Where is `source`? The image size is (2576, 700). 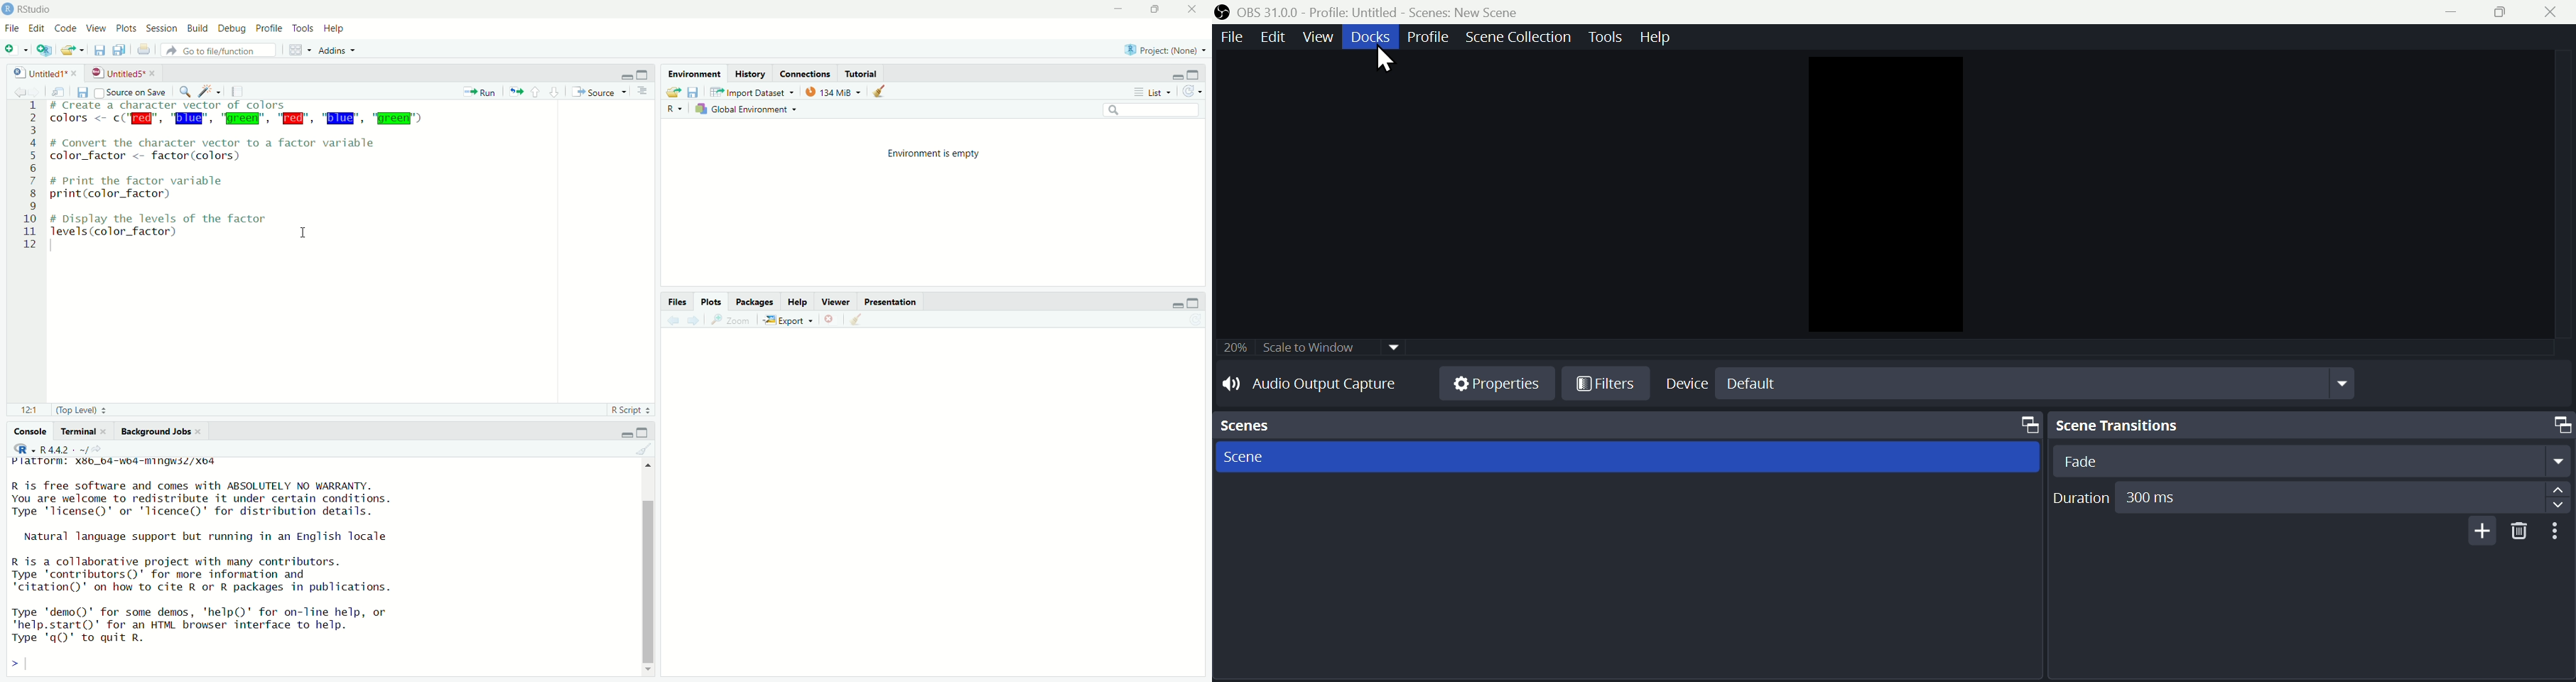 source is located at coordinates (598, 92).